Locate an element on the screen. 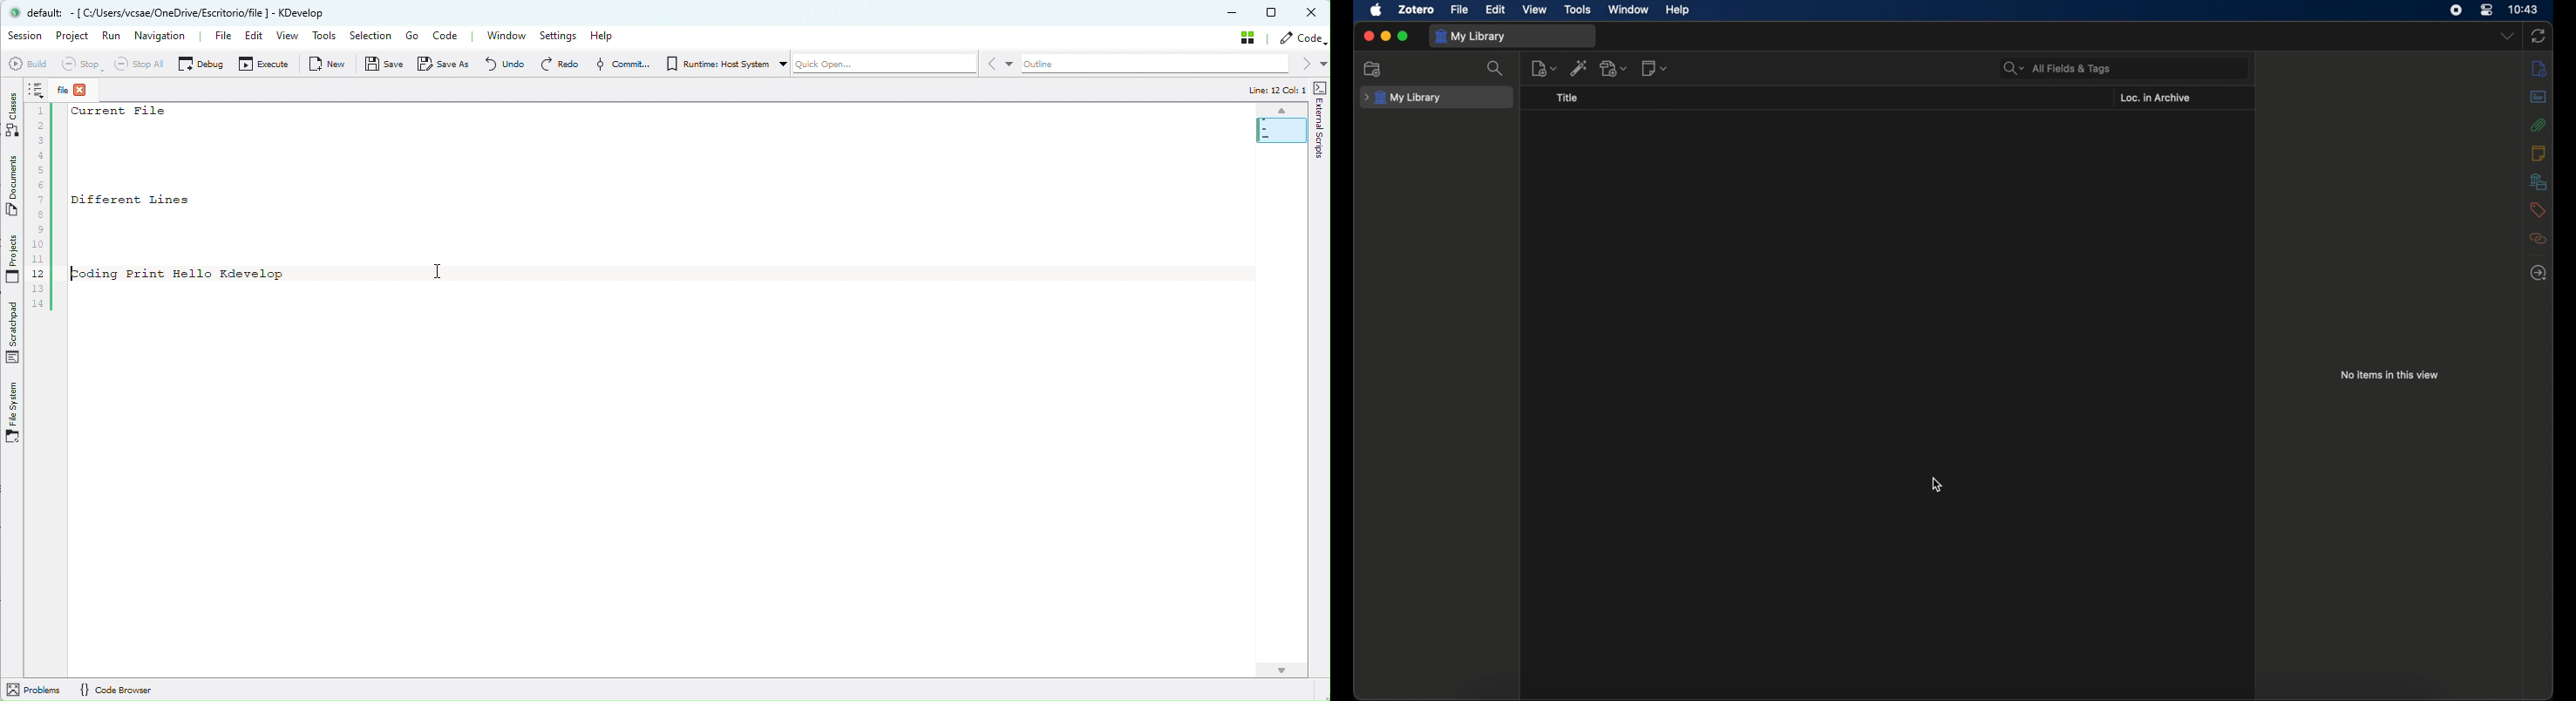  minimize is located at coordinates (1386, 36).